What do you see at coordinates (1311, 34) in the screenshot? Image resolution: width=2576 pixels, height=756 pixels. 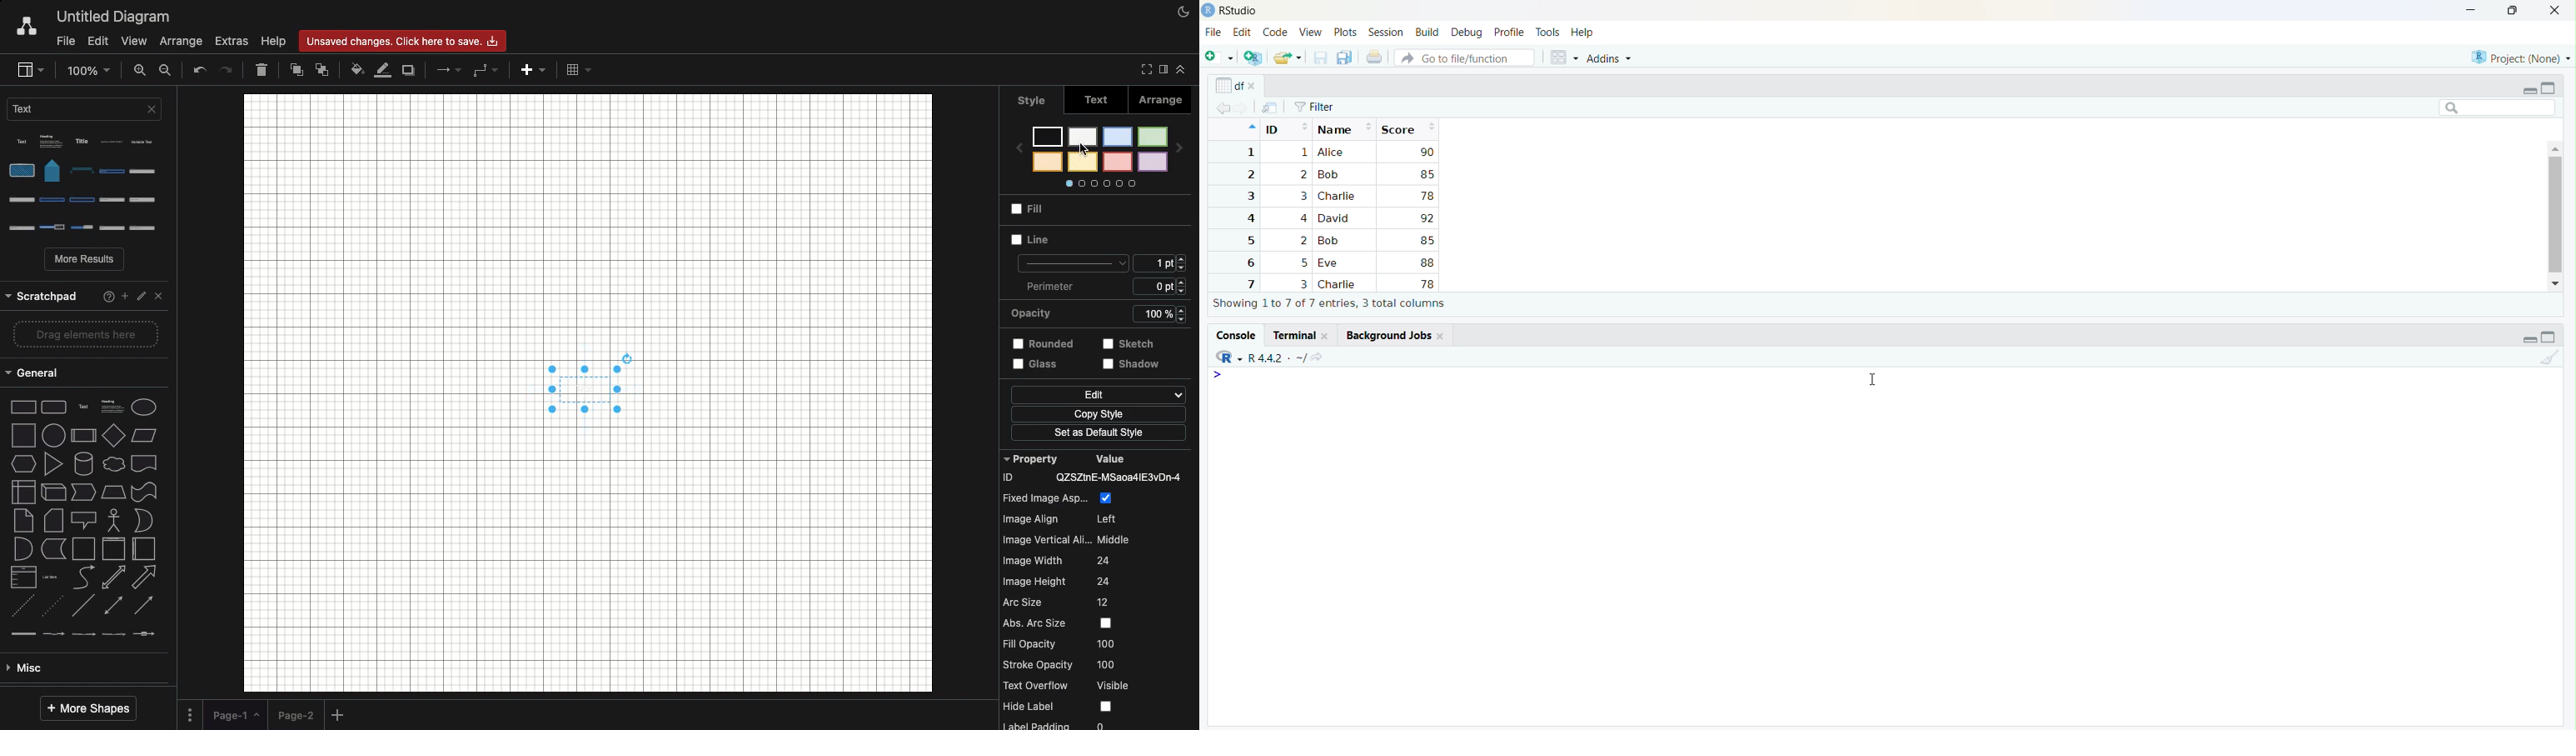 I see `View` at bounding box center [1311, 34].